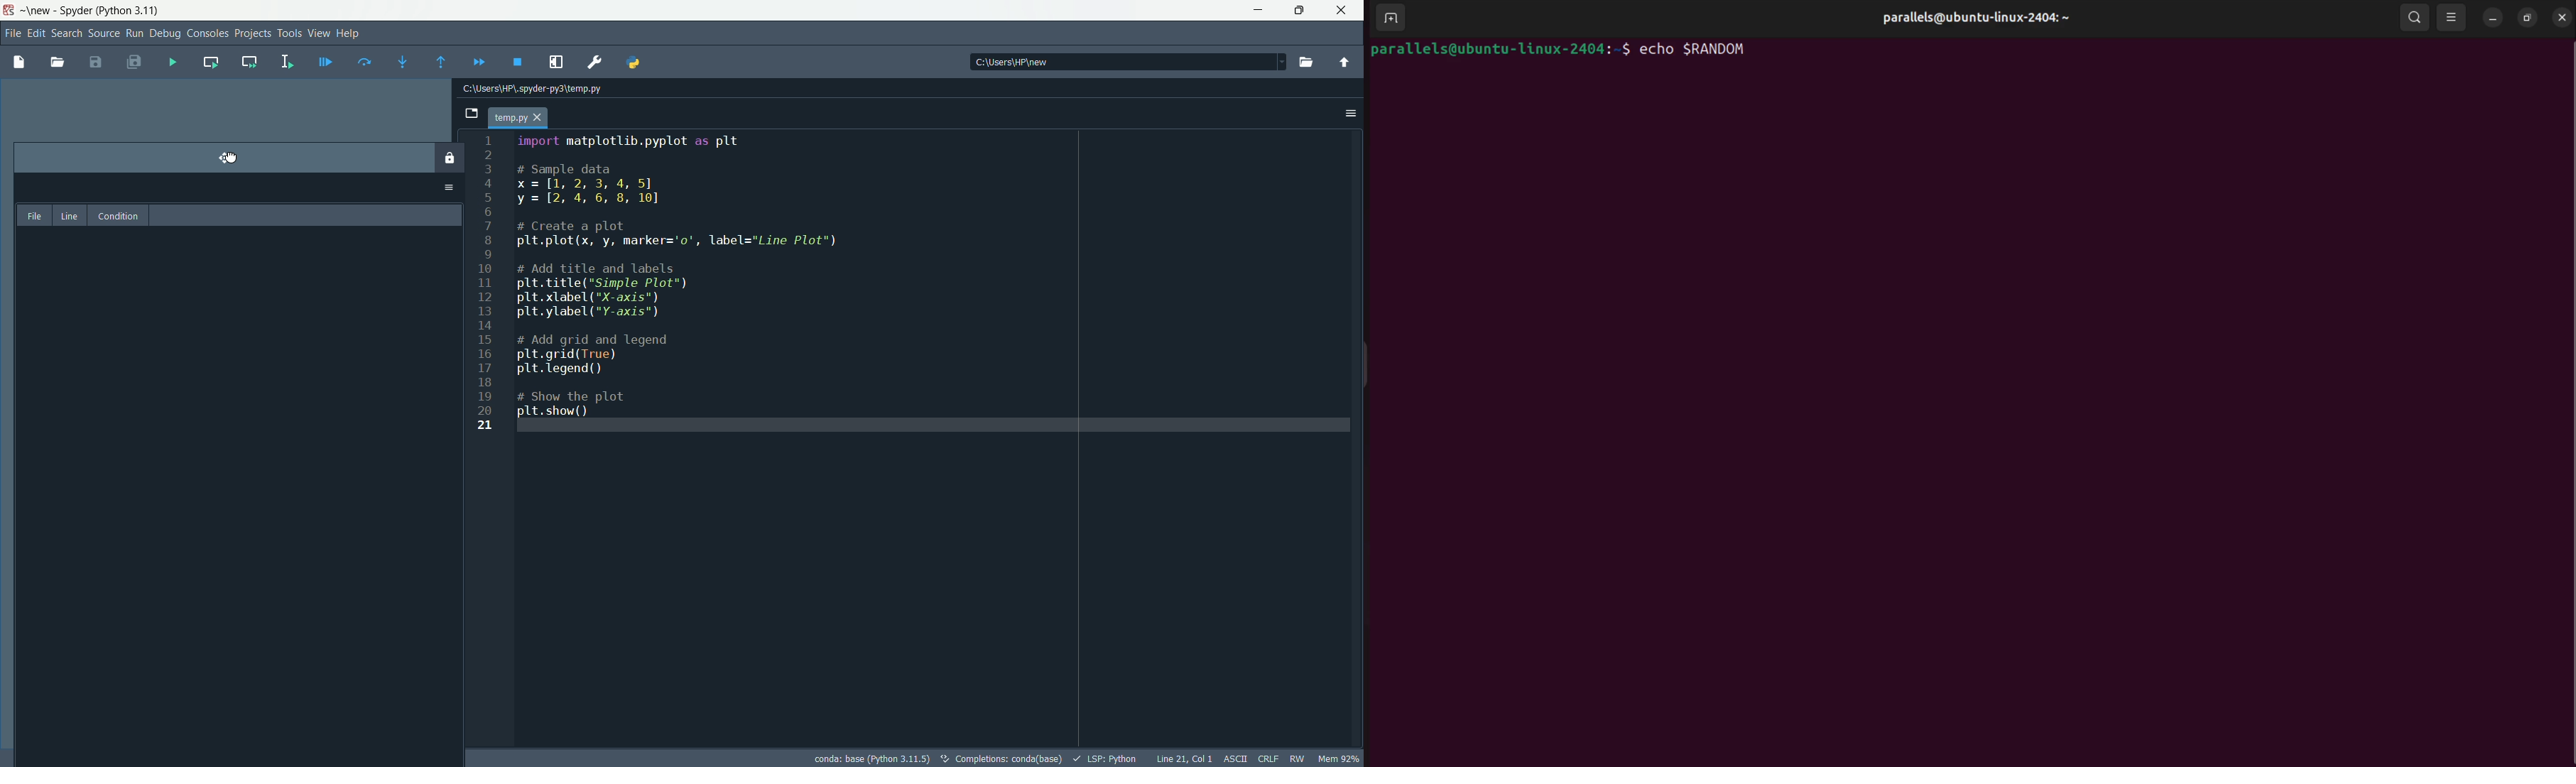 This screenshot has width=2576, height=784. What do you see at coordinates (38, 32) in the screenshot?
I see `edit menu` at bounding box center [38, 32].